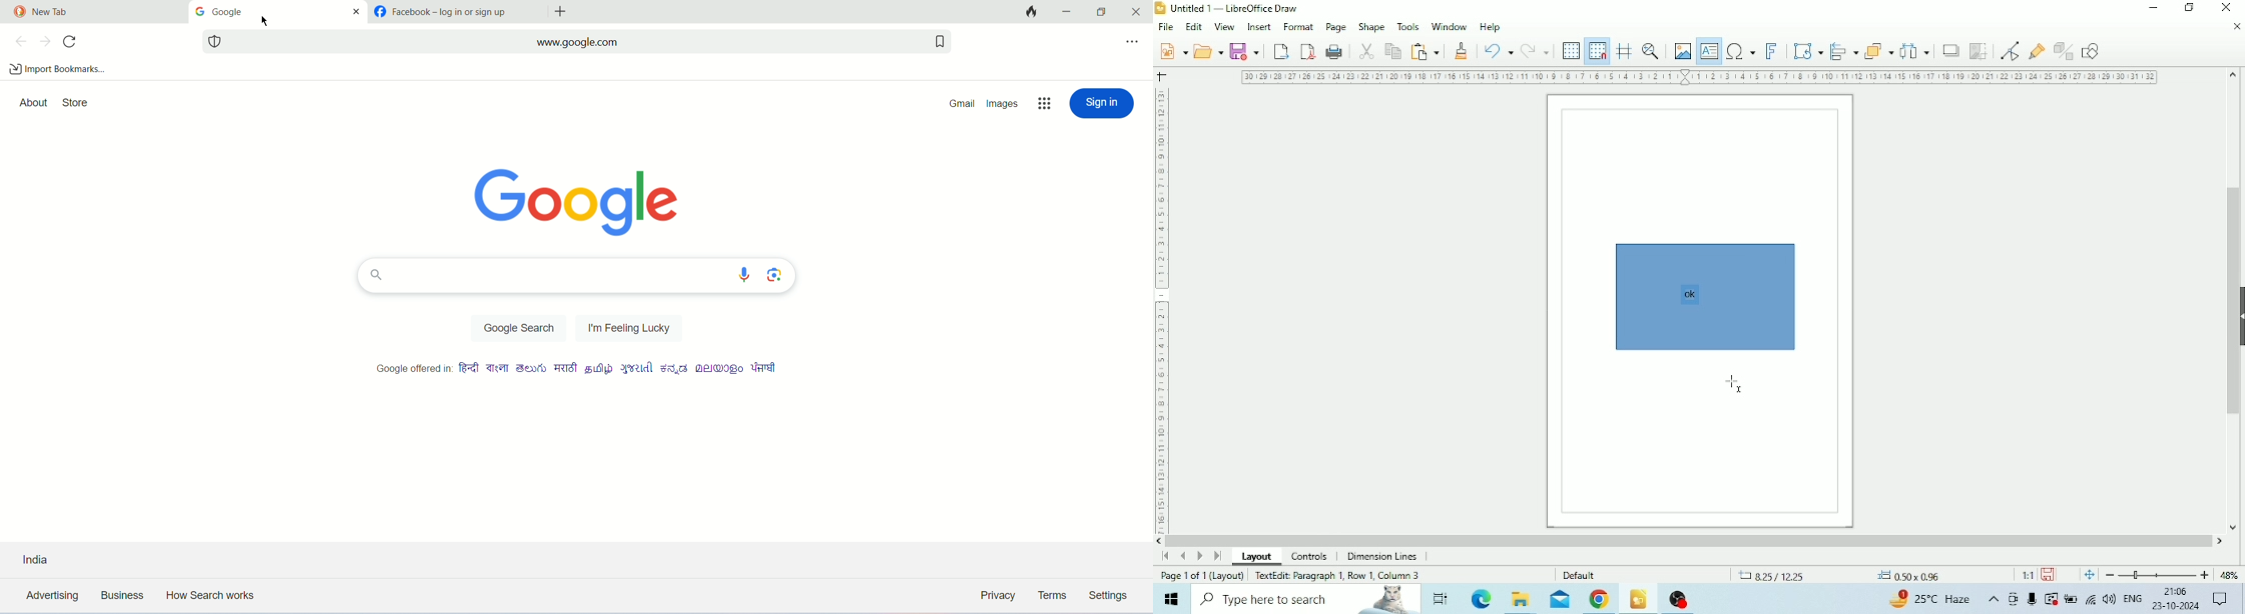  What do you see at coordinates (75, 102) in the screenshot?
I see `store` at bounding box center [75, 102].